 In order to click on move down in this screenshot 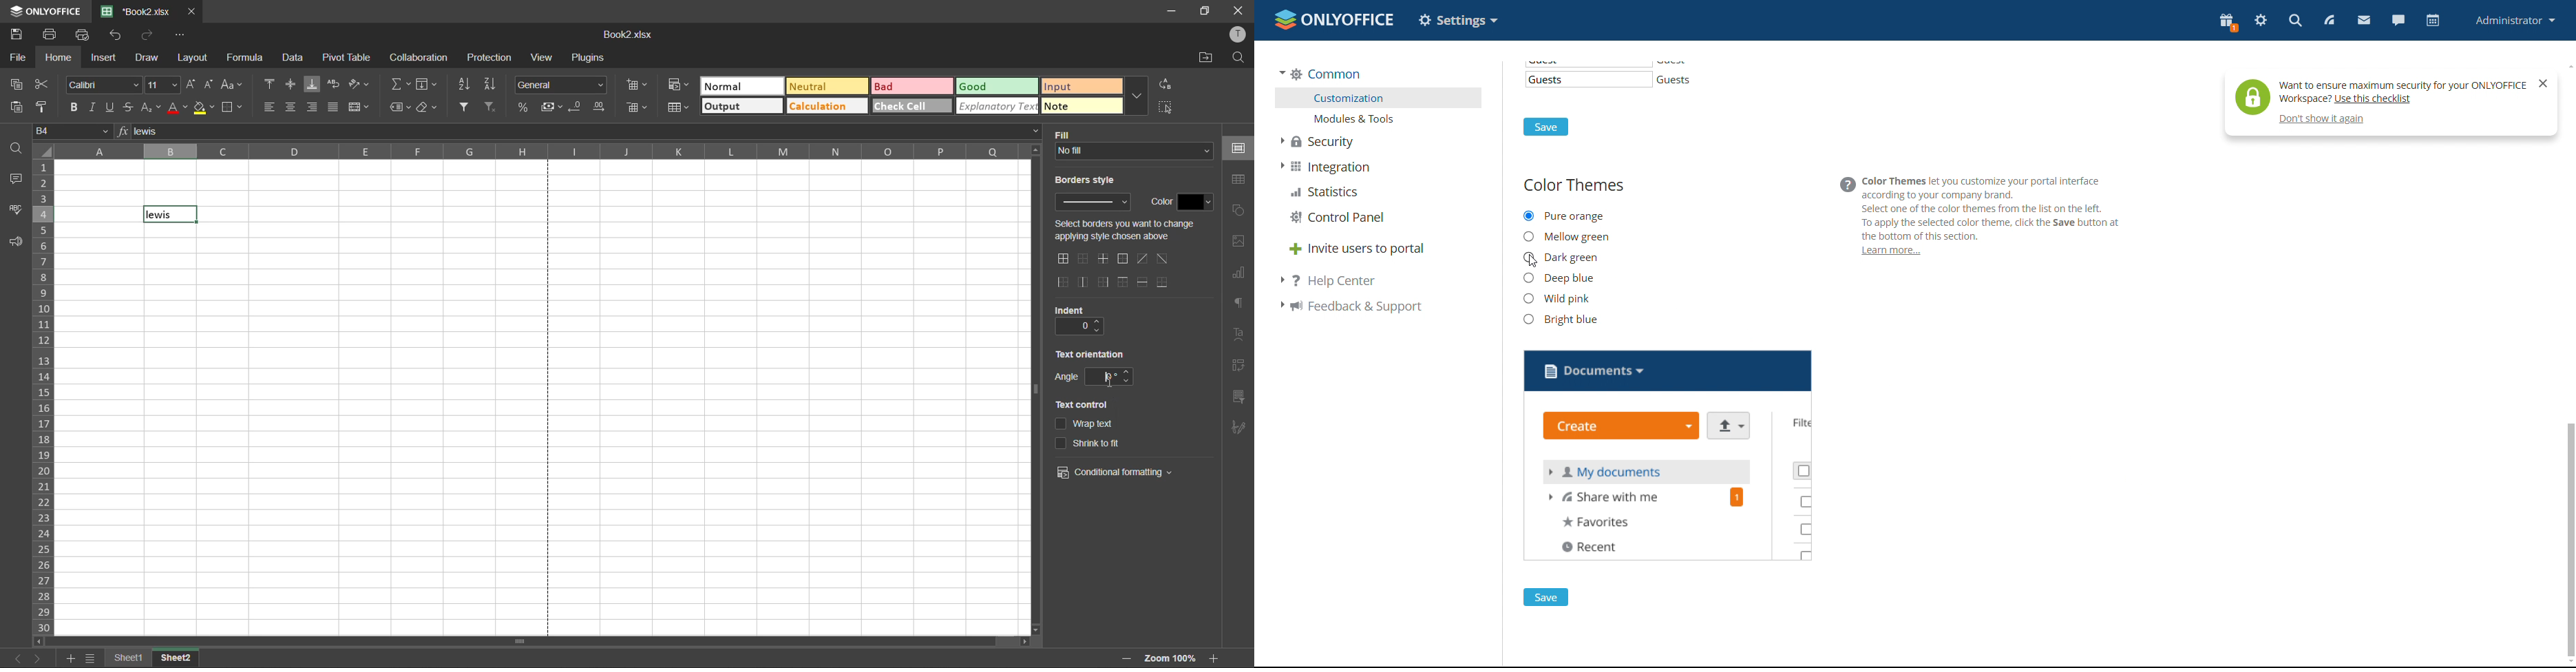, I will do `click(1034, 630)`.